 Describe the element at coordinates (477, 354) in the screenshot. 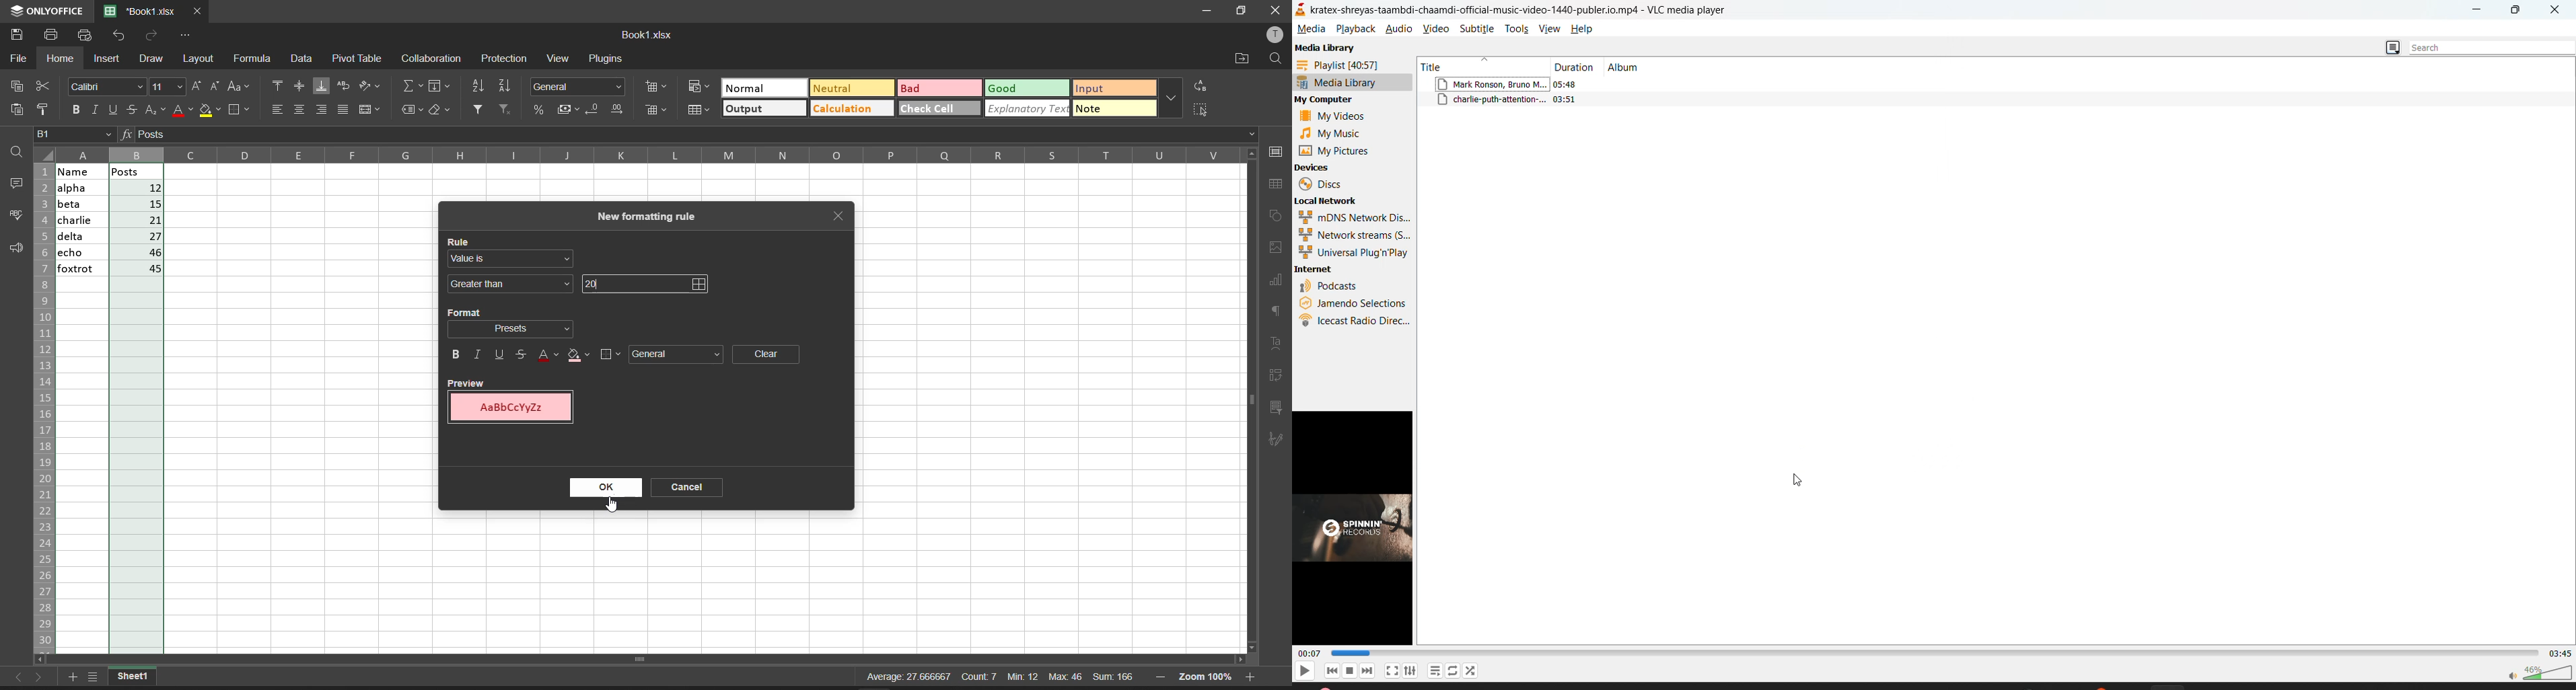

I see `italic` at that location.